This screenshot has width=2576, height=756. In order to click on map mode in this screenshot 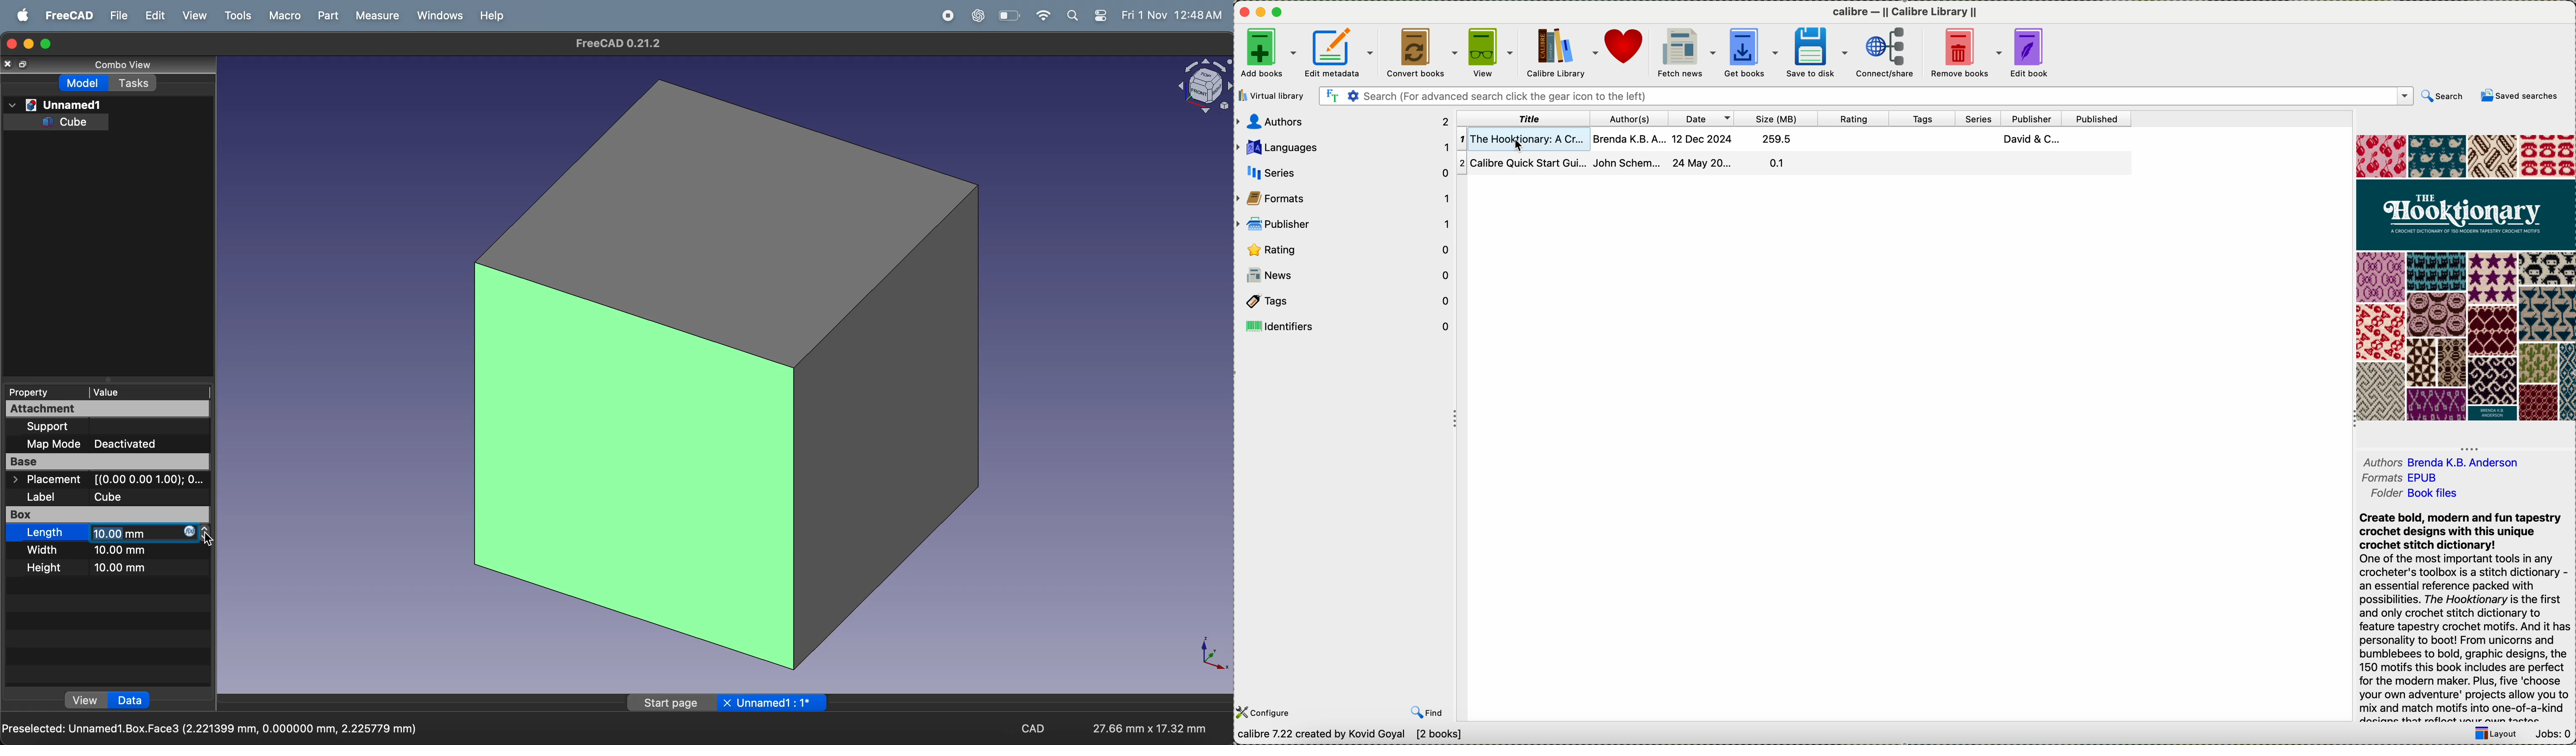, I will do `click(56, 444)`.